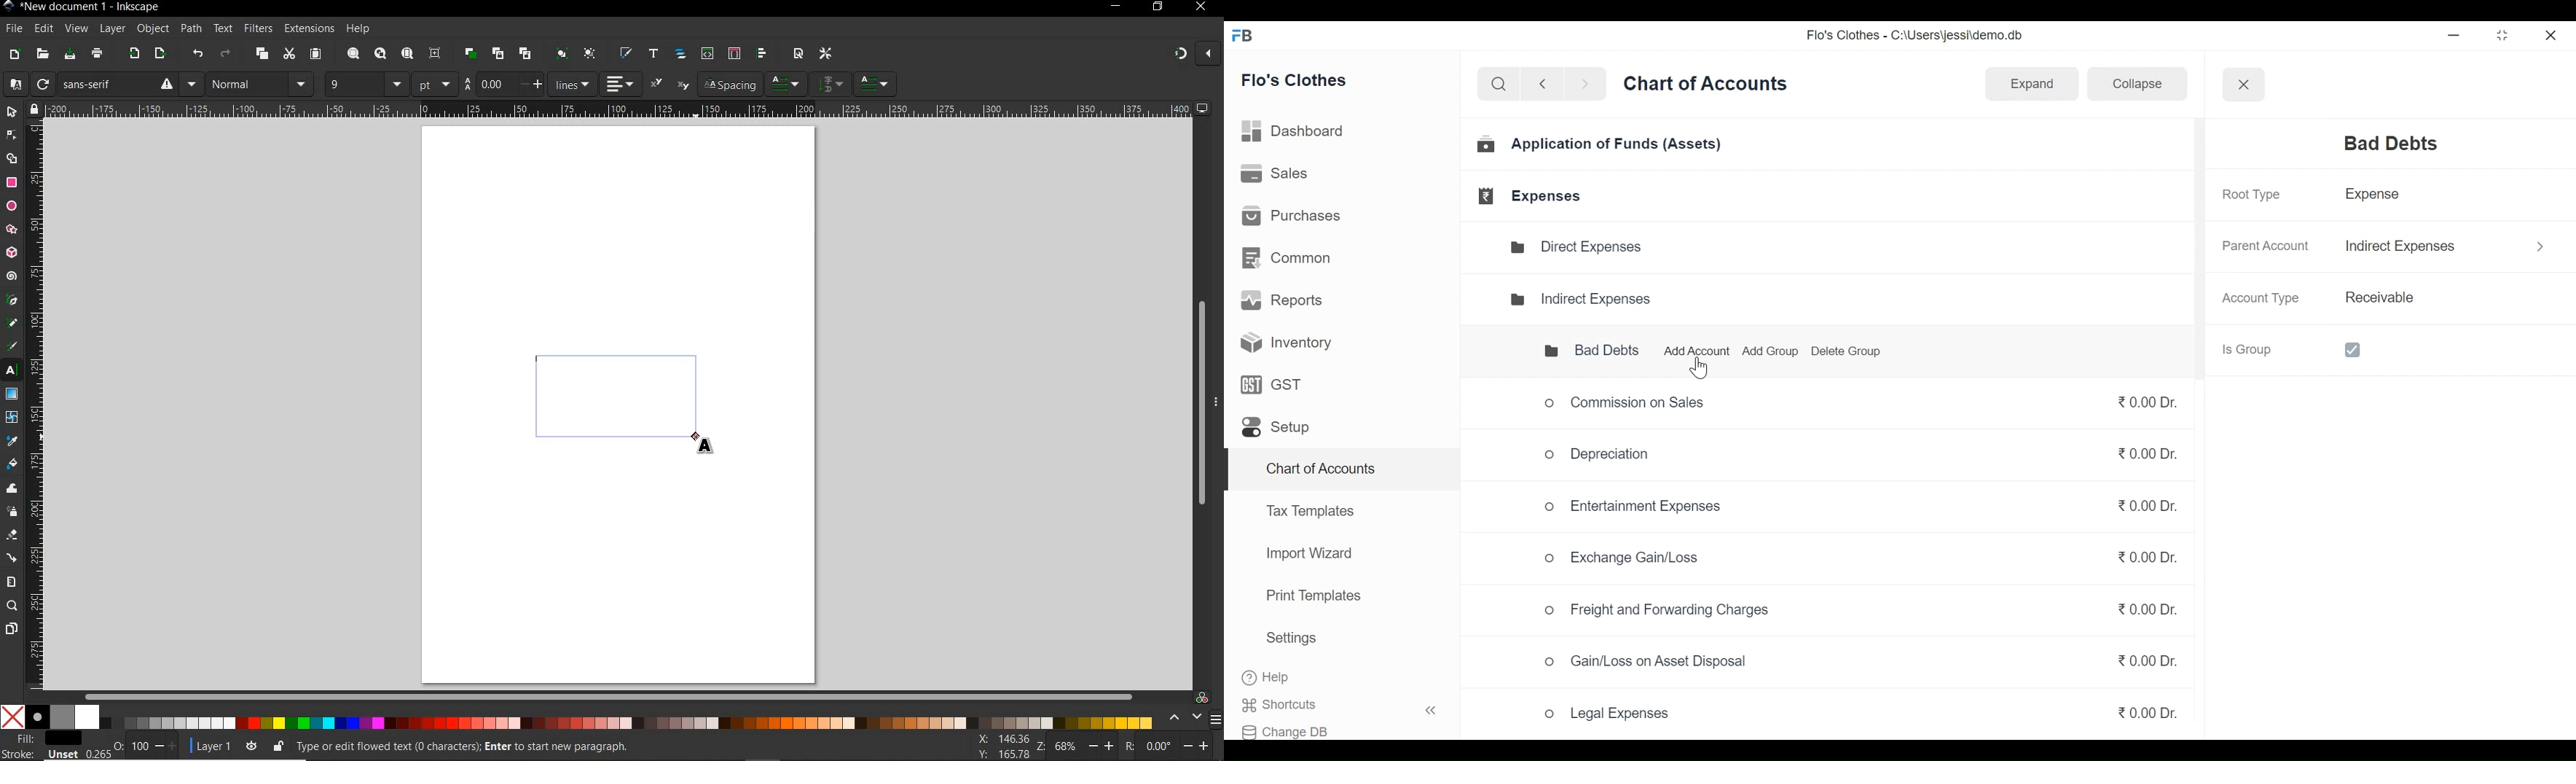 The width and height of the screenshot is (2576, 784). What do you see at coordinates (117, 84) in the screenshot?
I see `sans-serif` at bounding box center [117, 84].